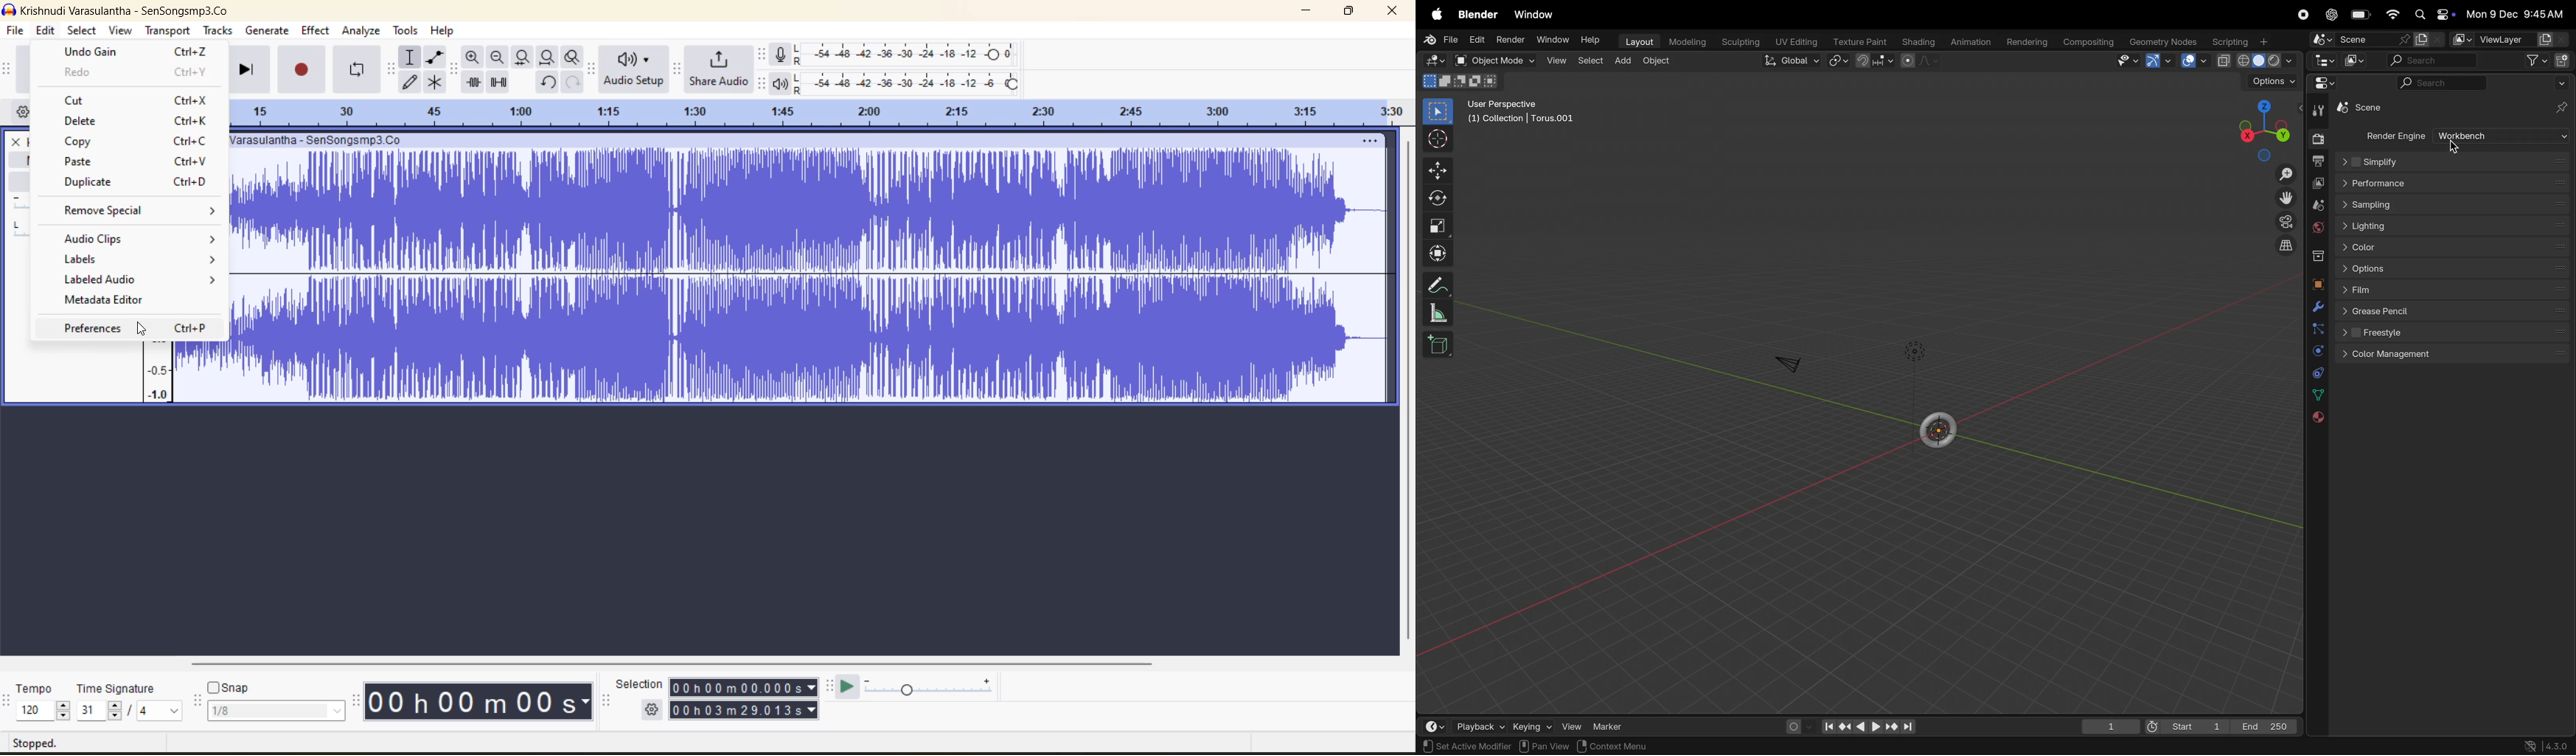 The height and width of the screenshot is (756, 2576). I want to click on Global, so click(1789, 62).